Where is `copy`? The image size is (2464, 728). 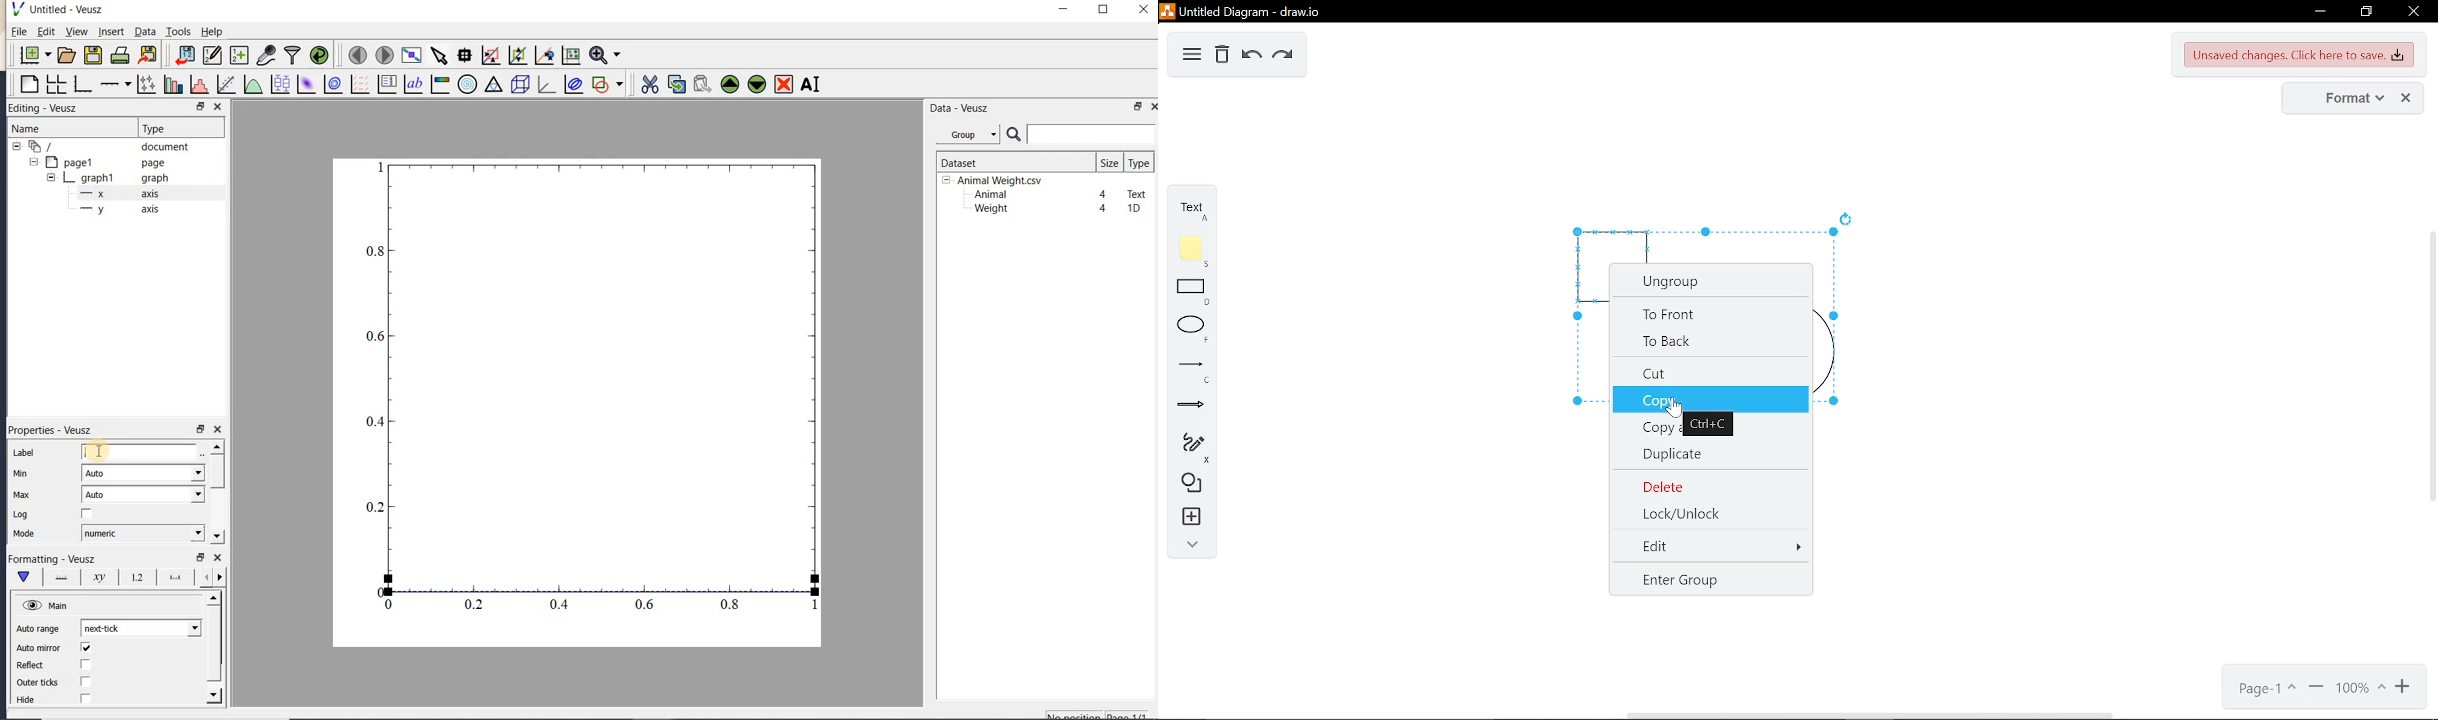
copy is located at coordinates (1716, 402).